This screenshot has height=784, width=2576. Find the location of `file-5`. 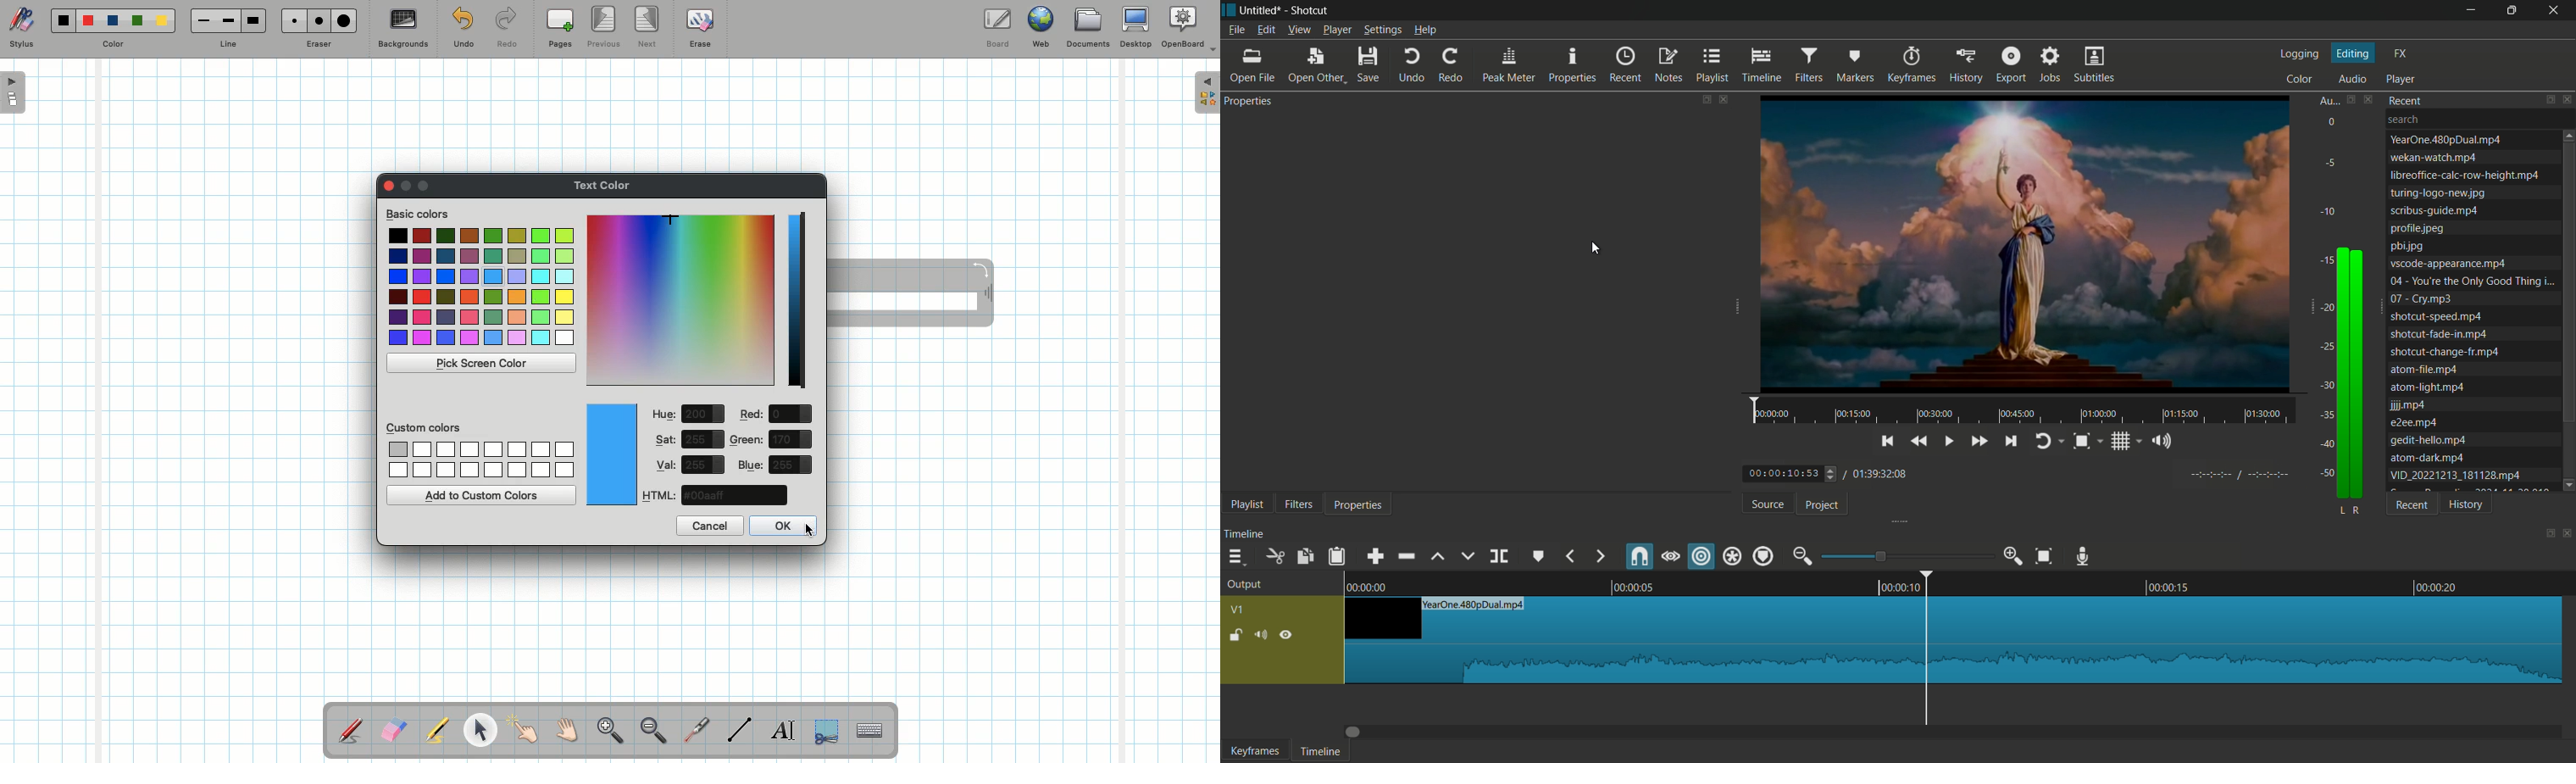

file-5 is located at coordinates (2434, 211).